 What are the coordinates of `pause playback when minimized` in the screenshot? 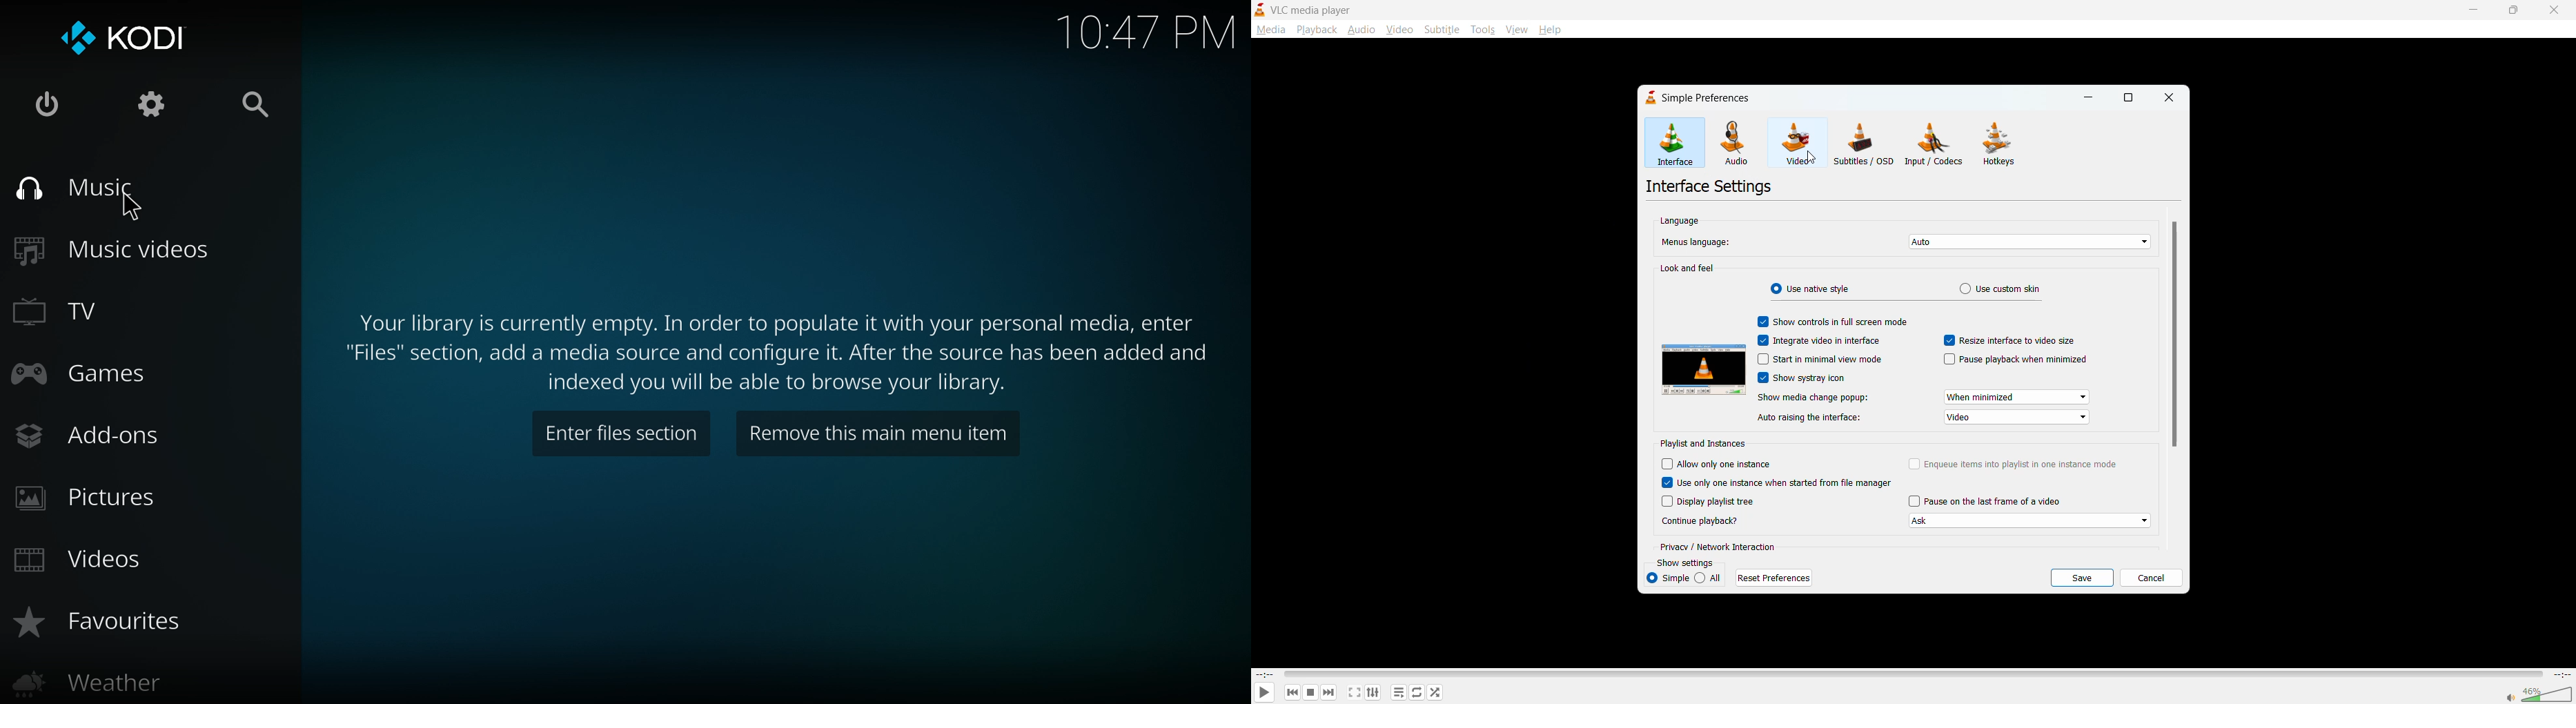 It's located at (2020, 360).